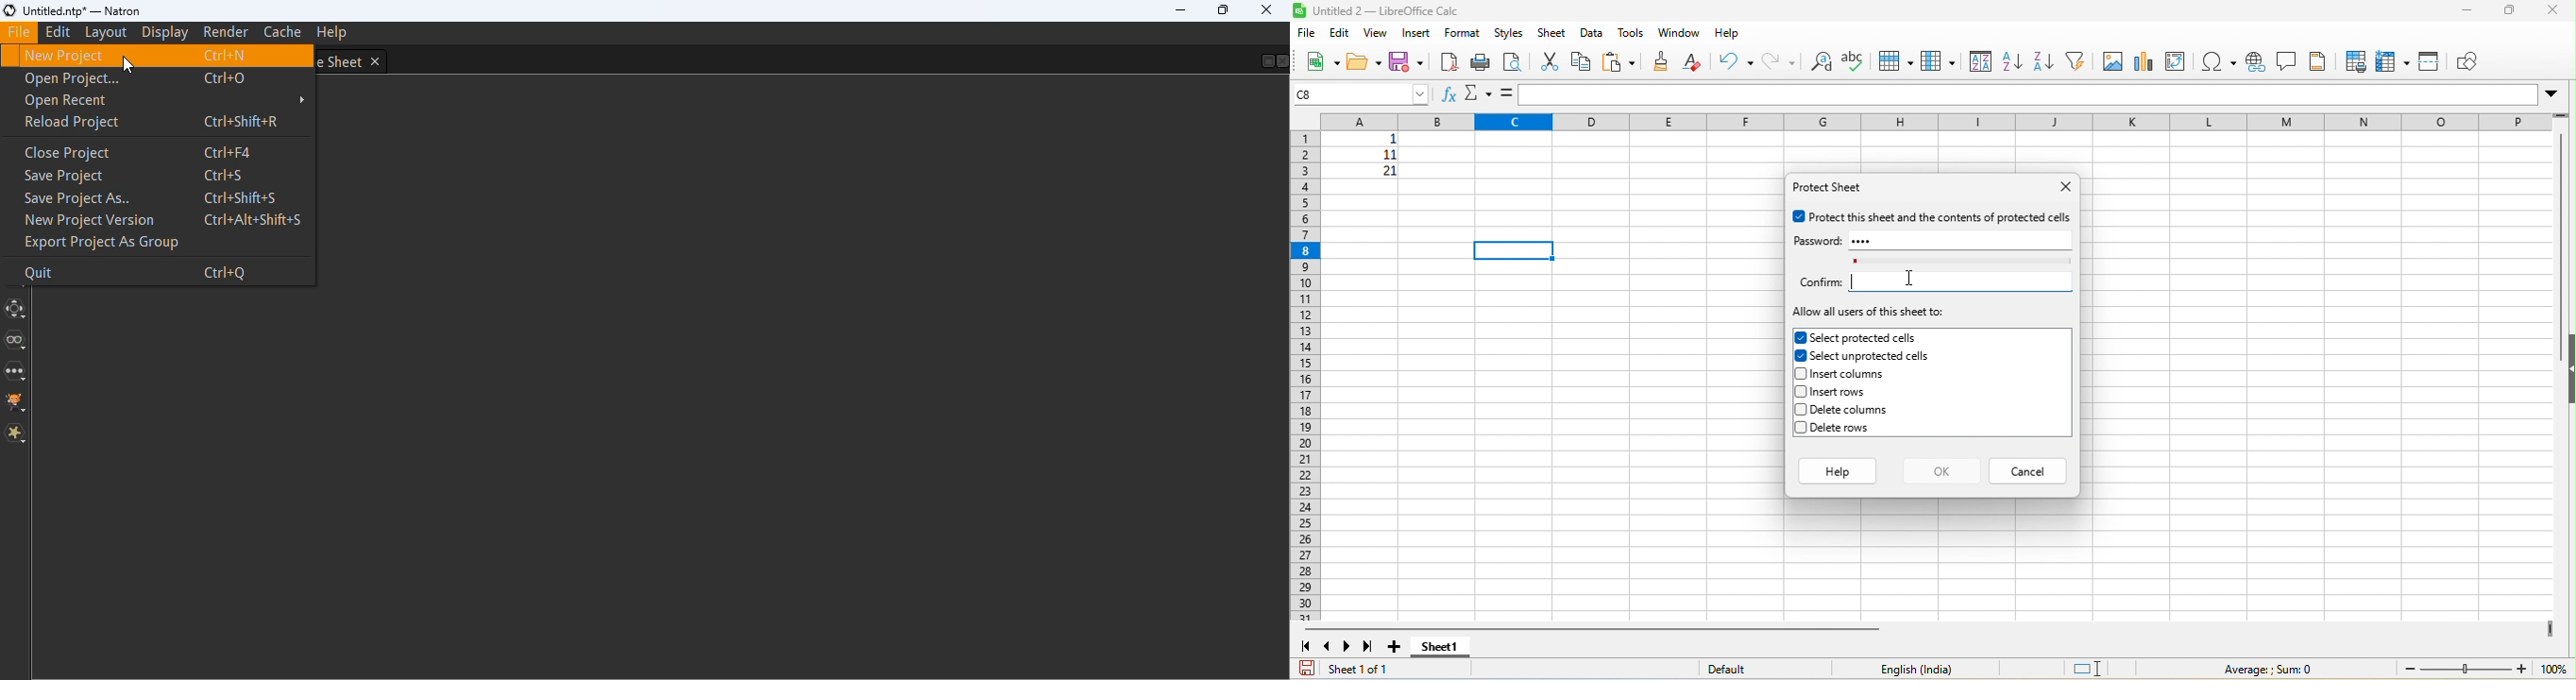  Describe the element at coordinates (1448, 61) in the screenshot. I see `export pdf` at that location.